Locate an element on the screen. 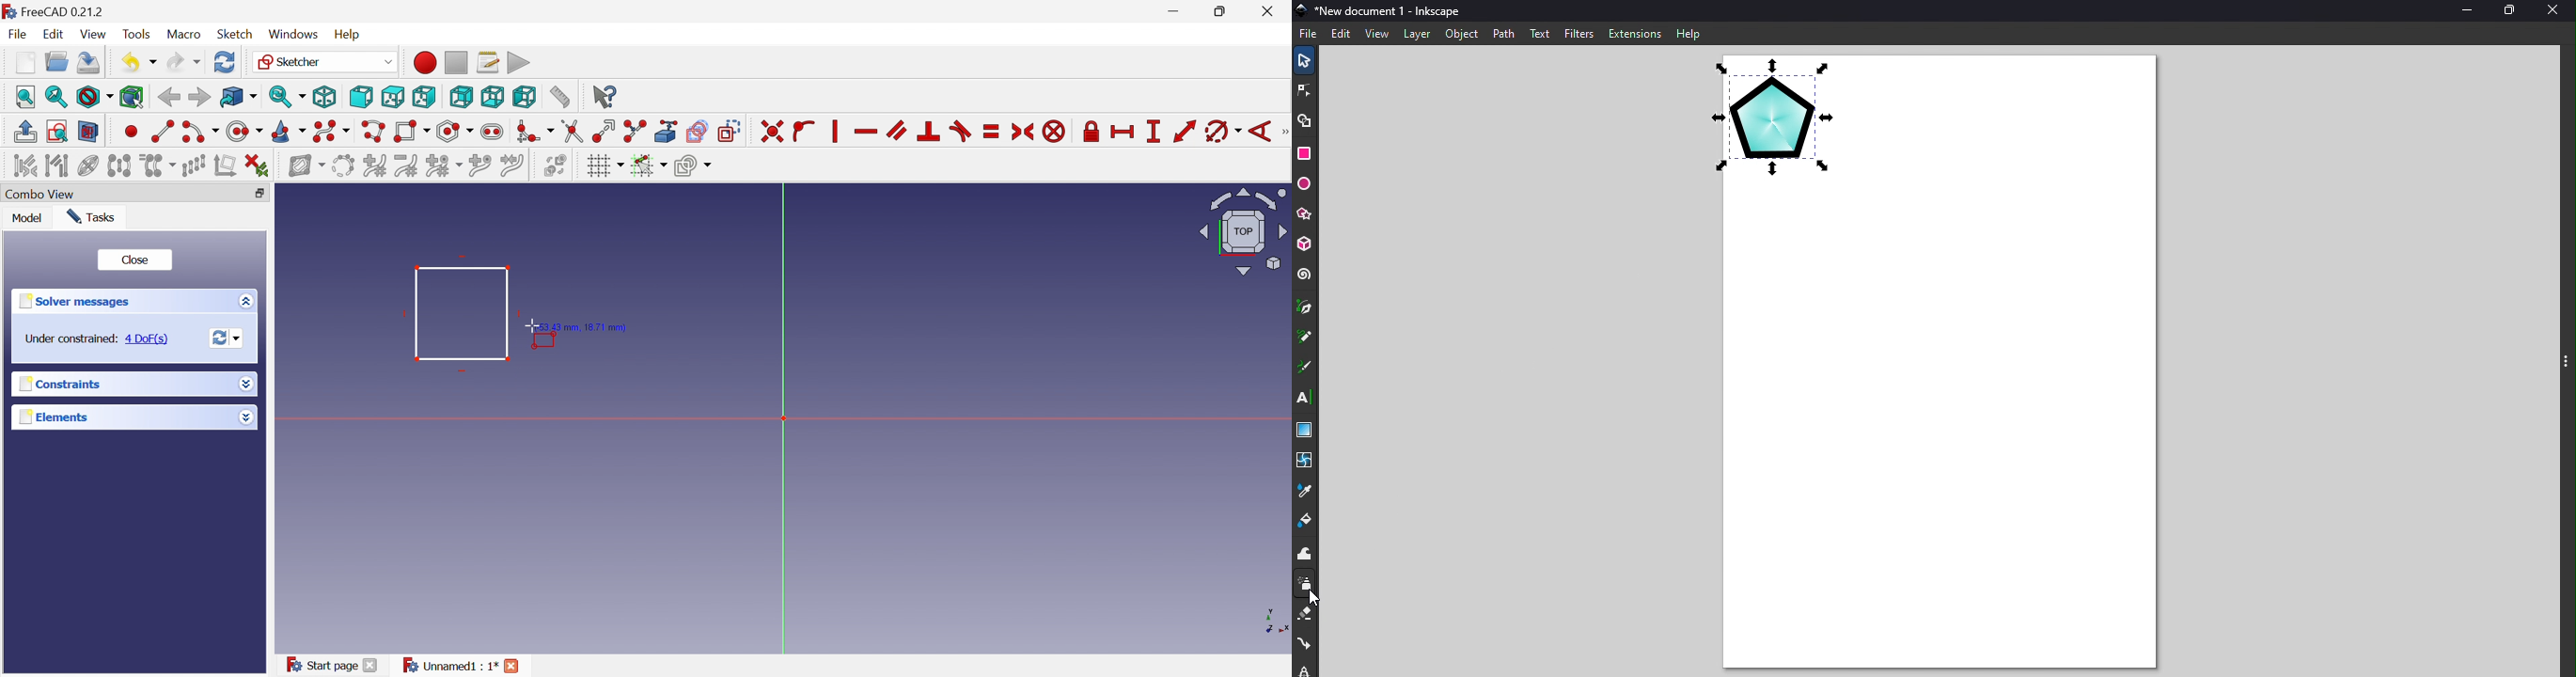 The width and height of the screenshot is (2576, 700). Restore Down is located at coordinates (1223, 13).